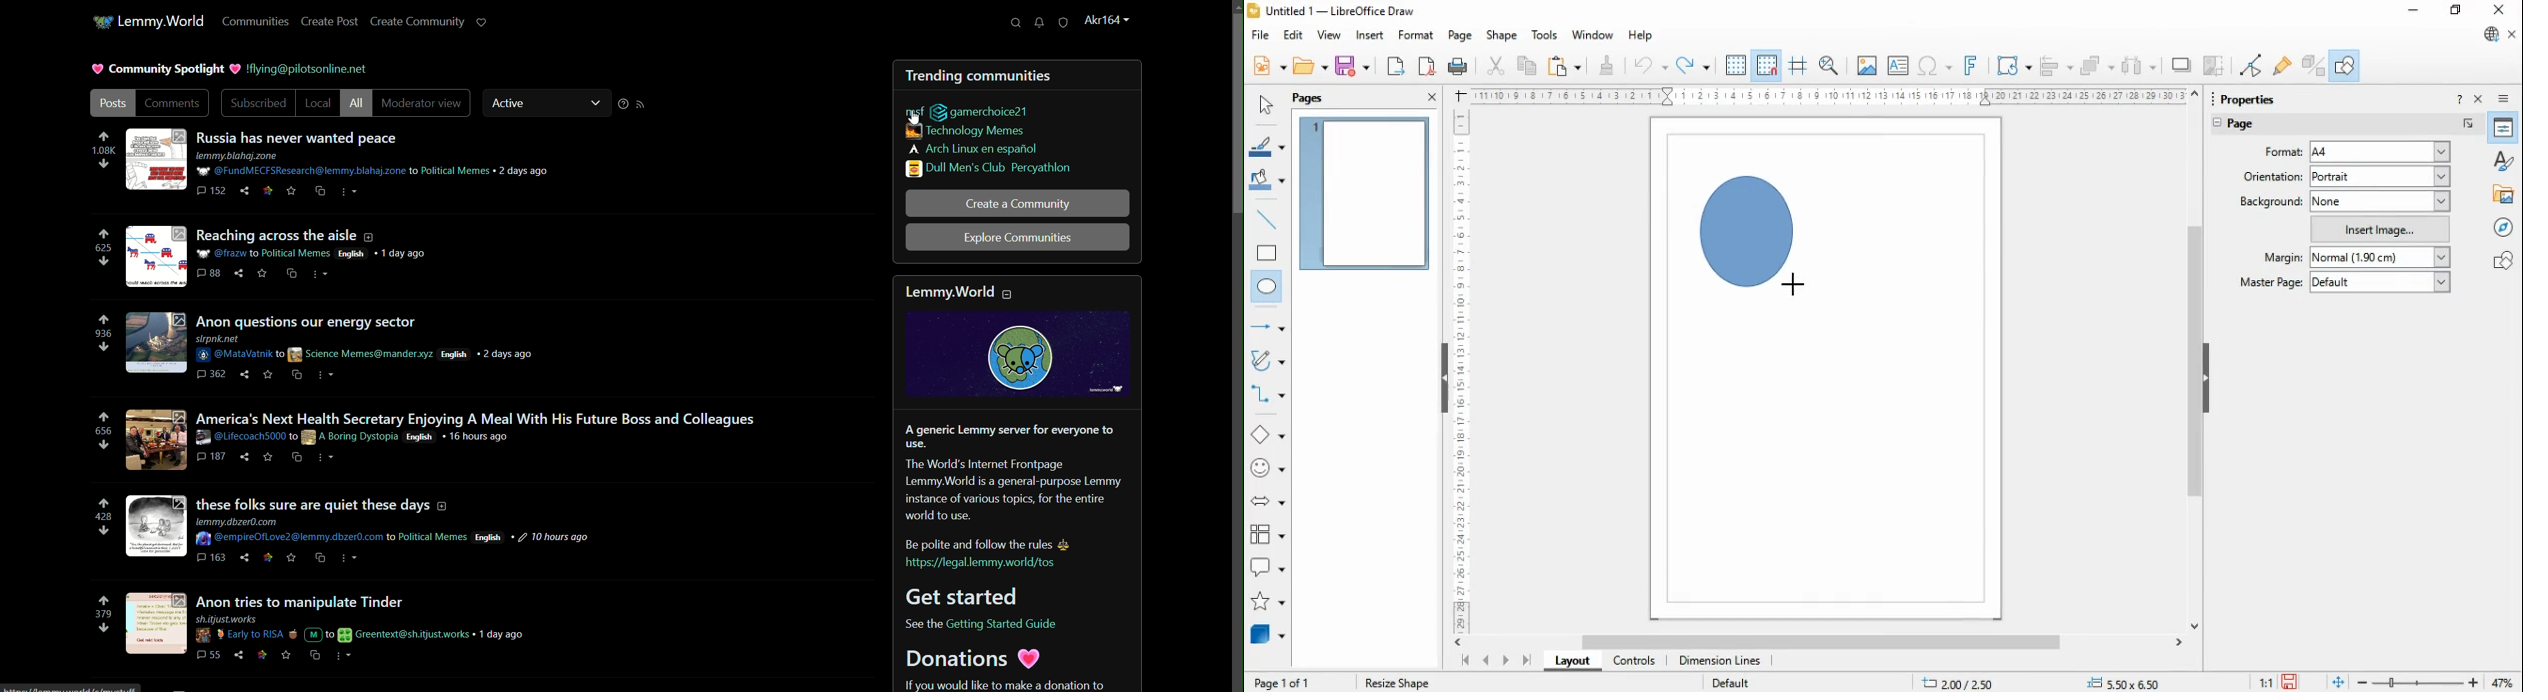 The width and height of the screenshot is (2548, 700). Describe the element at coordinates (2216, 66) in the screenshot. I see `crop image` at that location.